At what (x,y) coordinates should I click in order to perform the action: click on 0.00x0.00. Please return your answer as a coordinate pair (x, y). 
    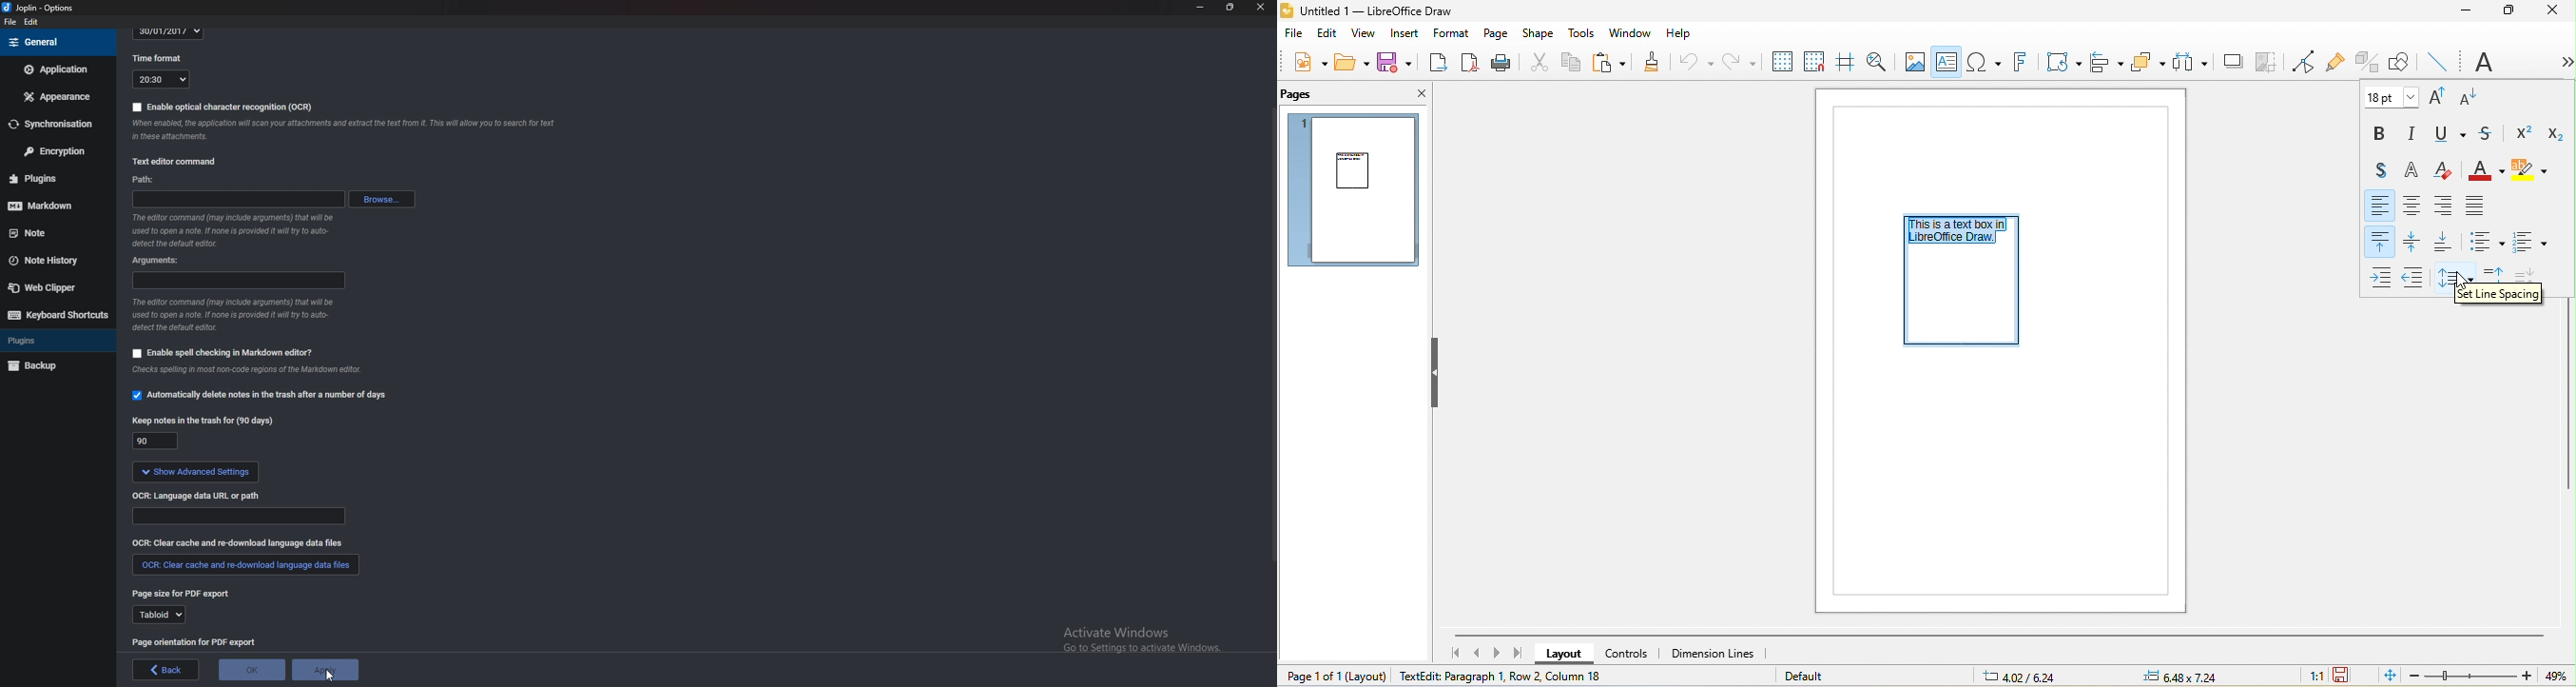
    Looking at the image, I should click on (2191, 677).